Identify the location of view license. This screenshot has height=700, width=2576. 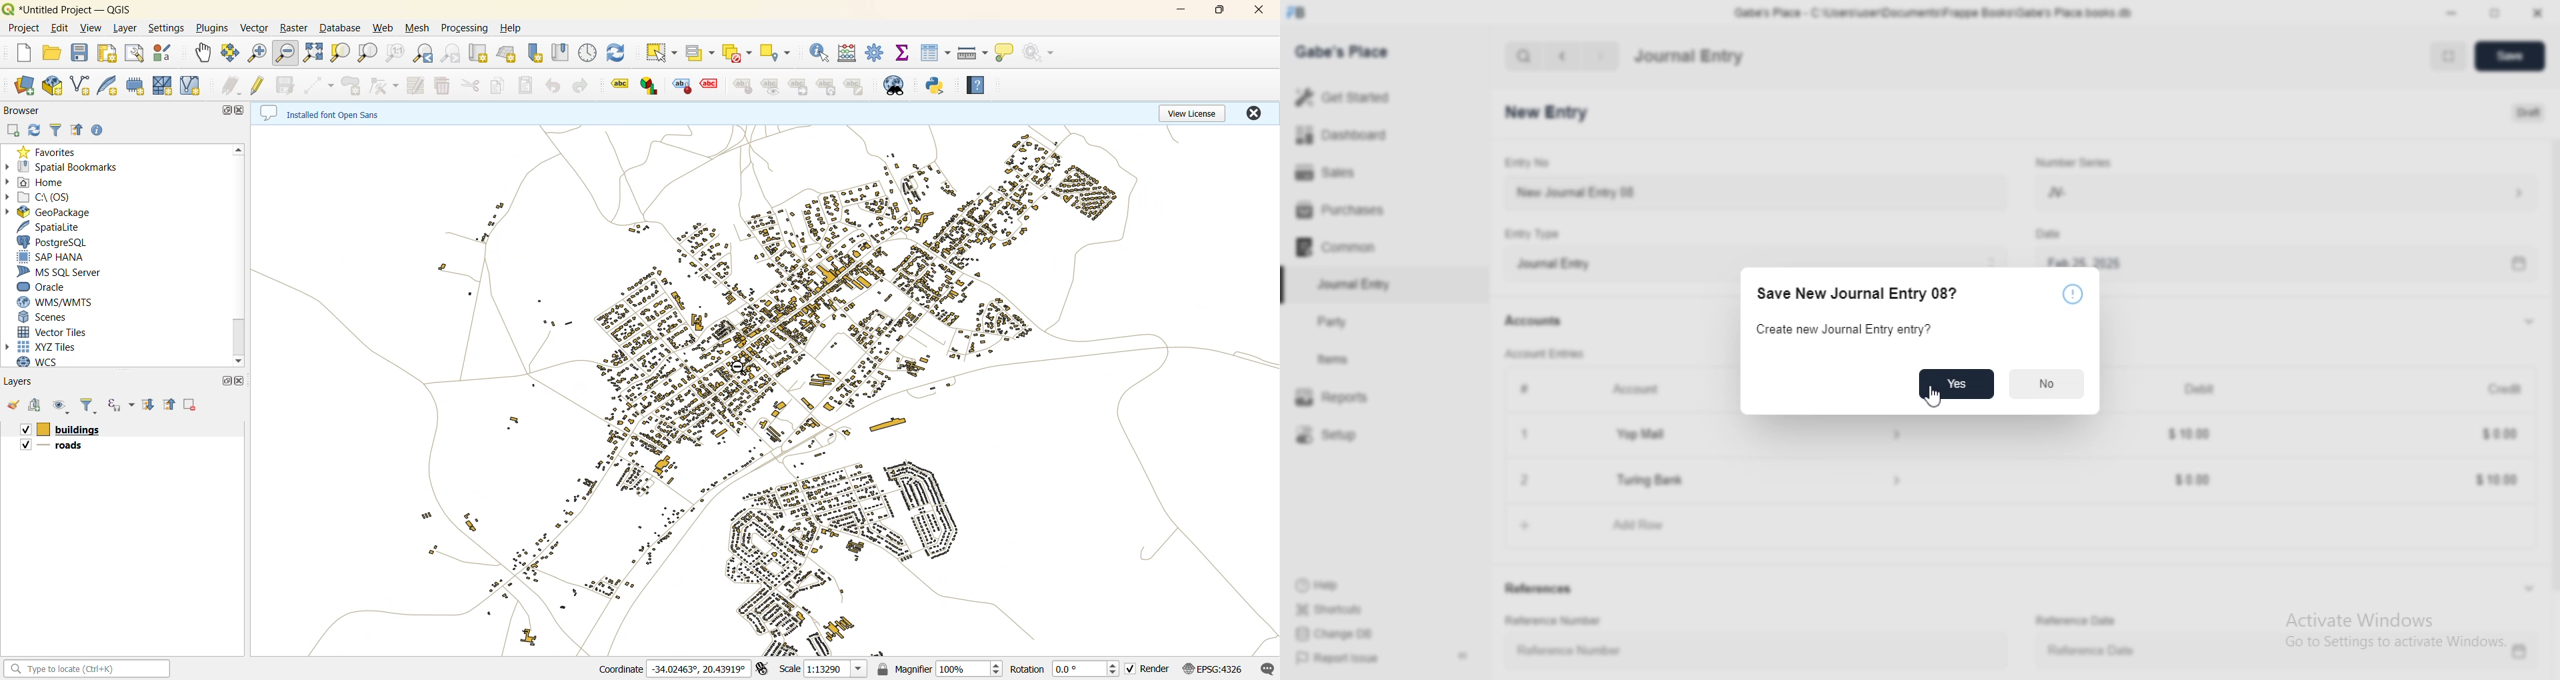
(1200, 113).